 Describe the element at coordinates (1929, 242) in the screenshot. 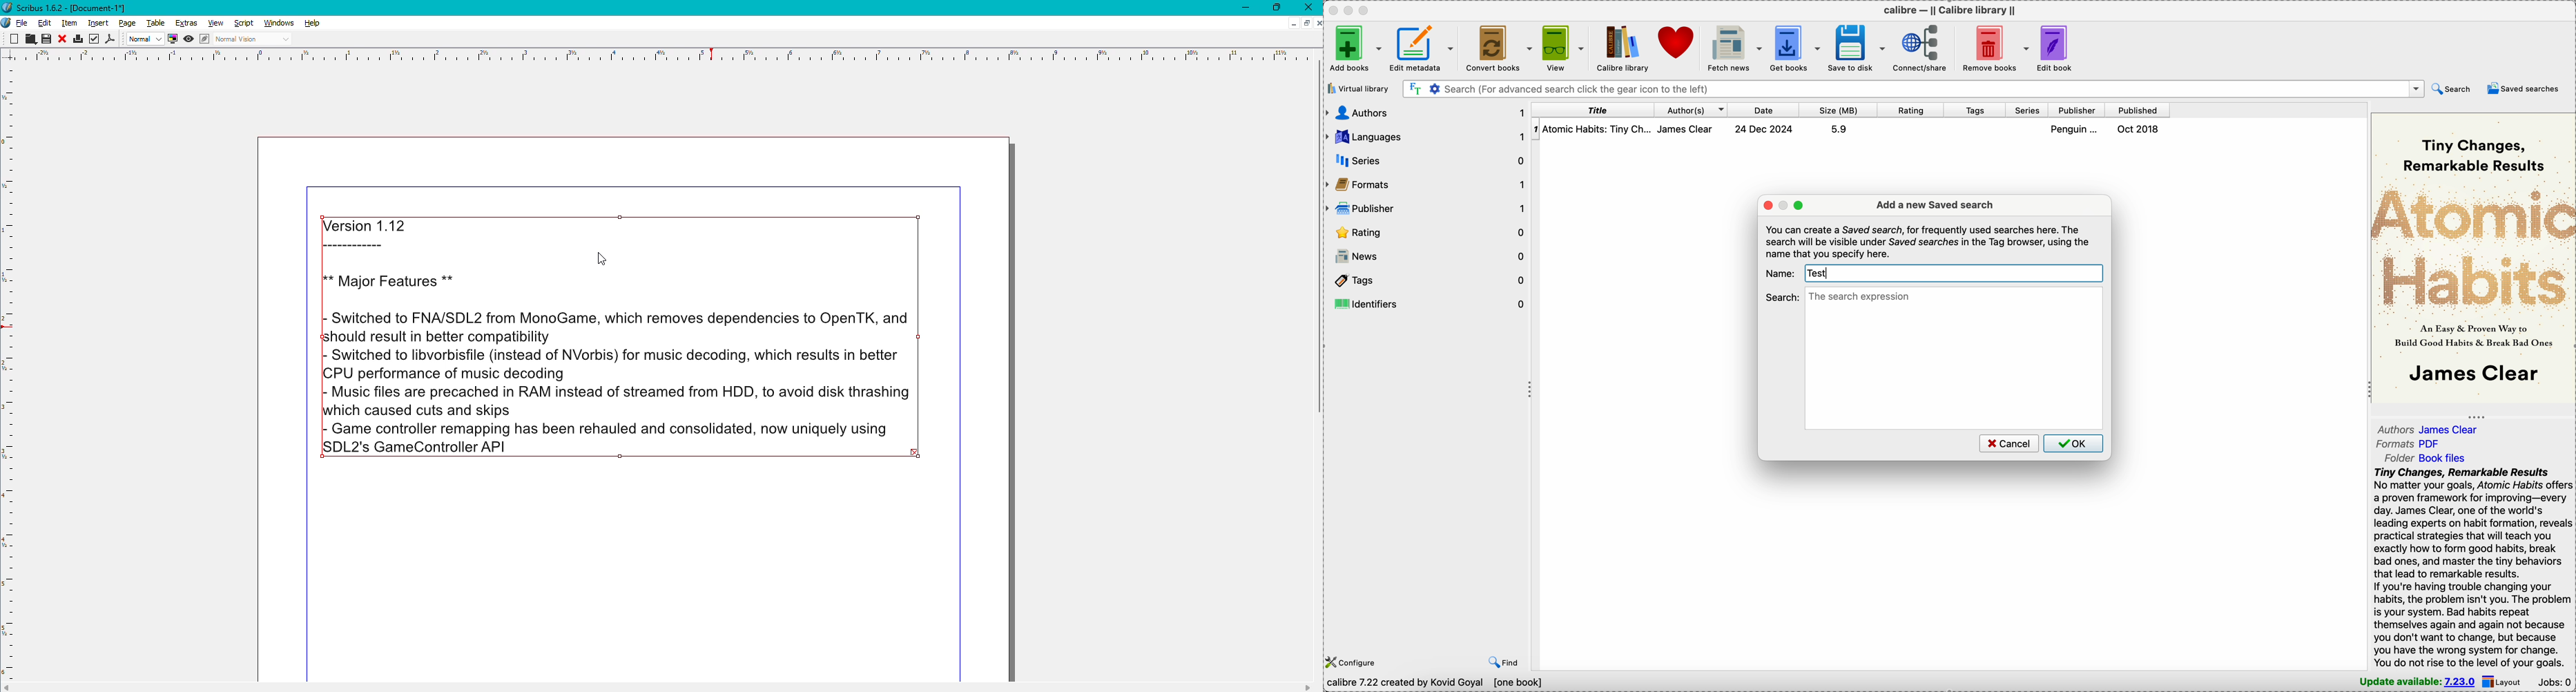

I see `You can create a Saved search, for frequently used searches here. The search will be visible under Saved searches in the Tag browser, using the name that you specify here.` at that location.